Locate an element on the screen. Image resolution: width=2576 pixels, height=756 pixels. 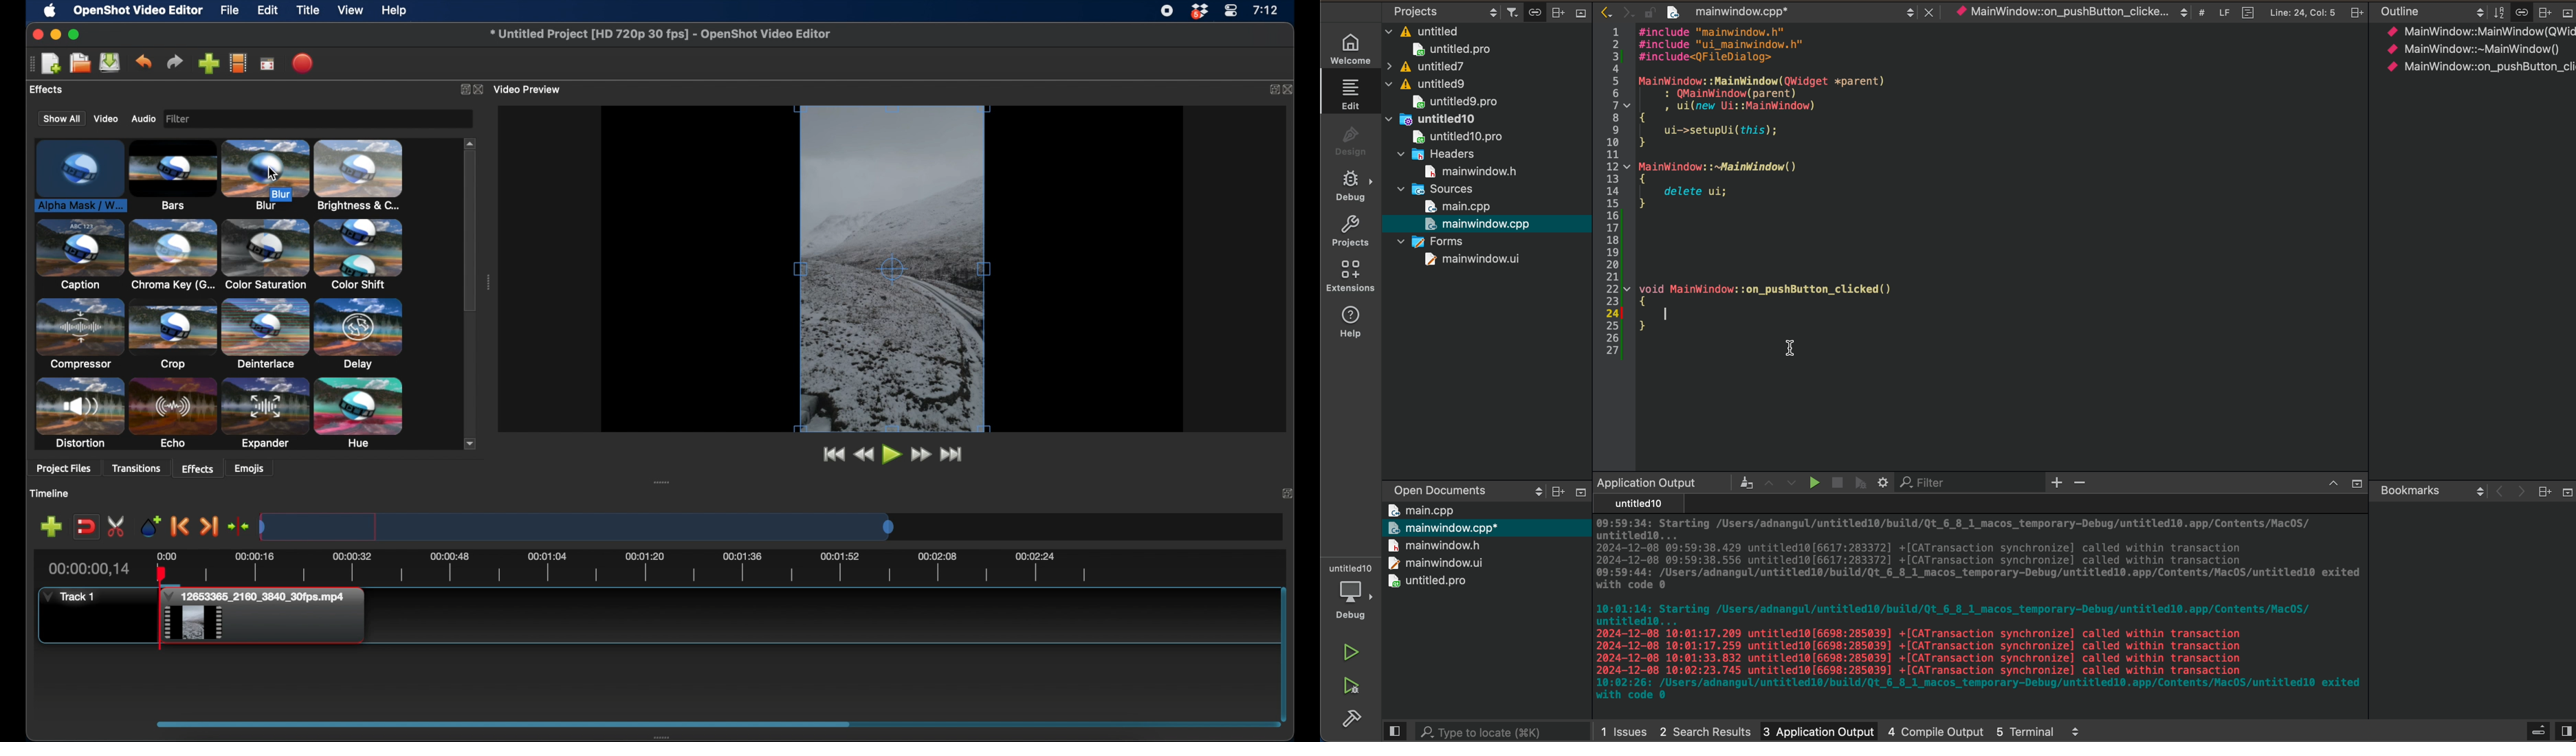
brightness & contrast is located at coordinates (359, 175).